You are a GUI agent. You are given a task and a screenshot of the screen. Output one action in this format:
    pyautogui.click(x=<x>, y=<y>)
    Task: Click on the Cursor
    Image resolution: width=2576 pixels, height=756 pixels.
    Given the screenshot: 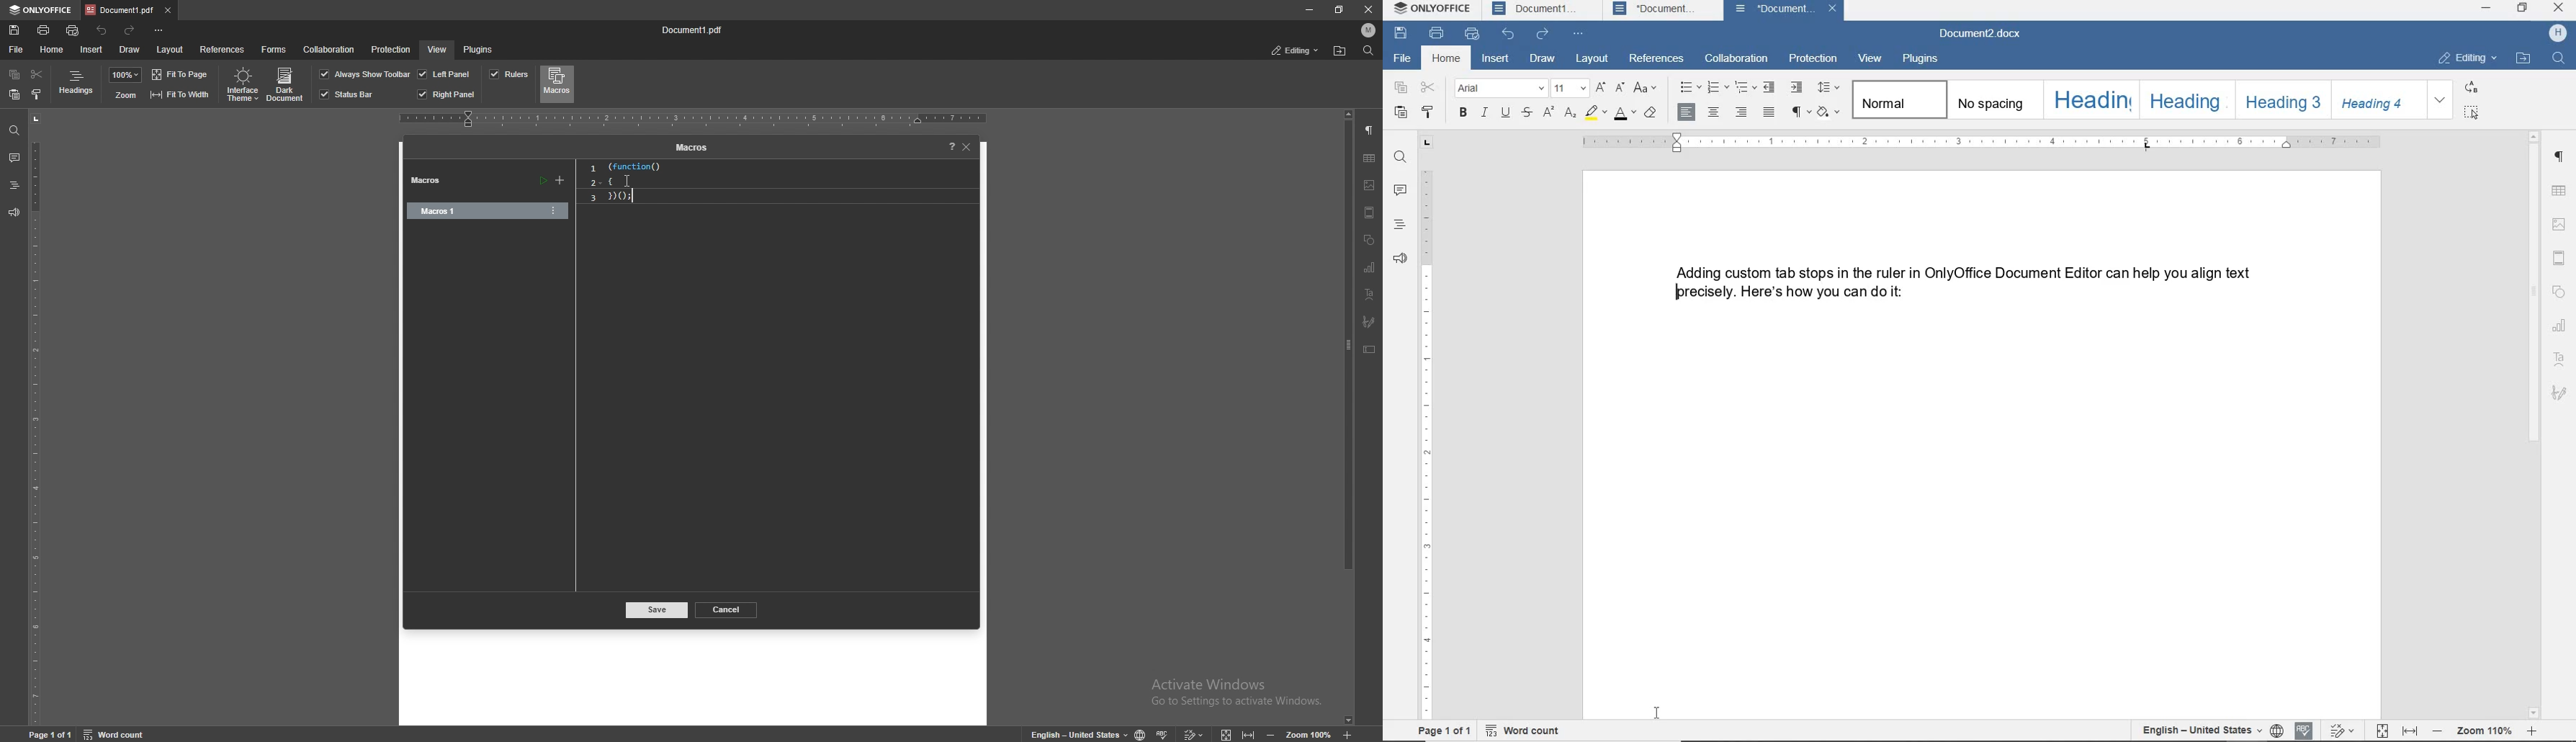 What is the action you would take?
    pyautogui.click(x=628, y=181)
    